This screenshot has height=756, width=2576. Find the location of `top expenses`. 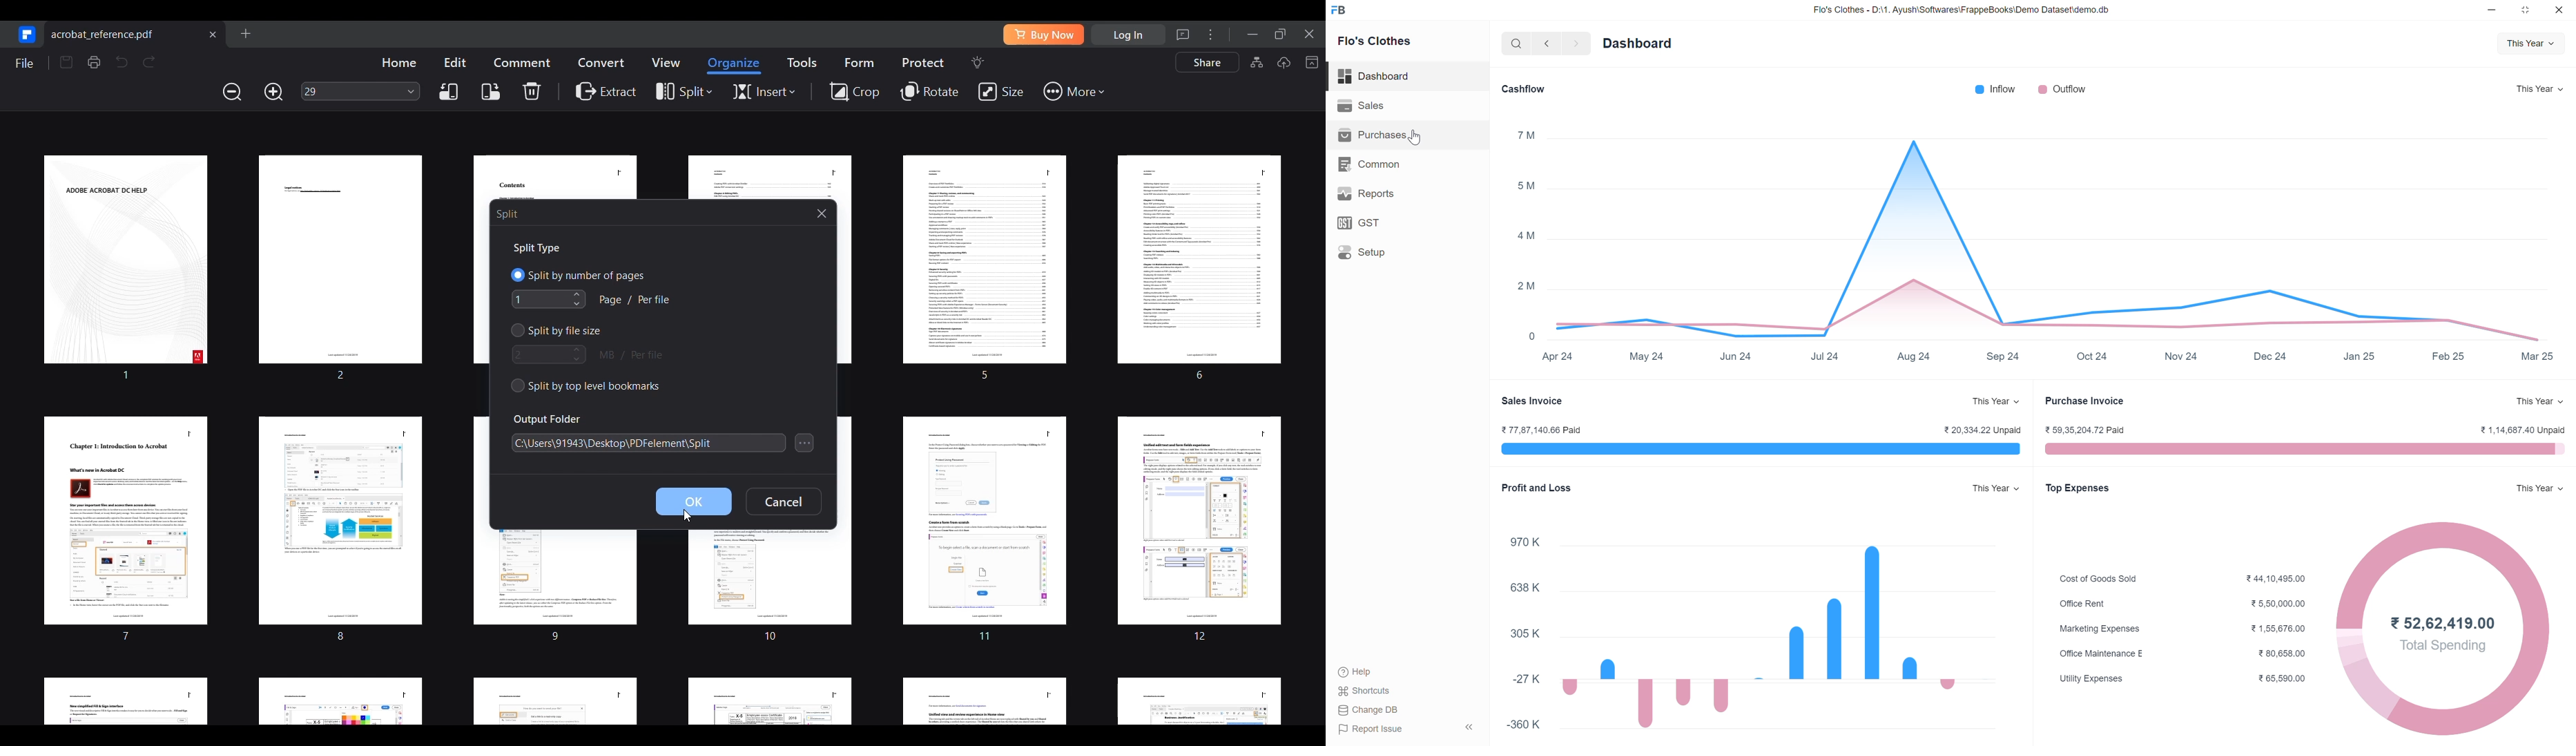

top expenses is located at coordinates (2081, 490).